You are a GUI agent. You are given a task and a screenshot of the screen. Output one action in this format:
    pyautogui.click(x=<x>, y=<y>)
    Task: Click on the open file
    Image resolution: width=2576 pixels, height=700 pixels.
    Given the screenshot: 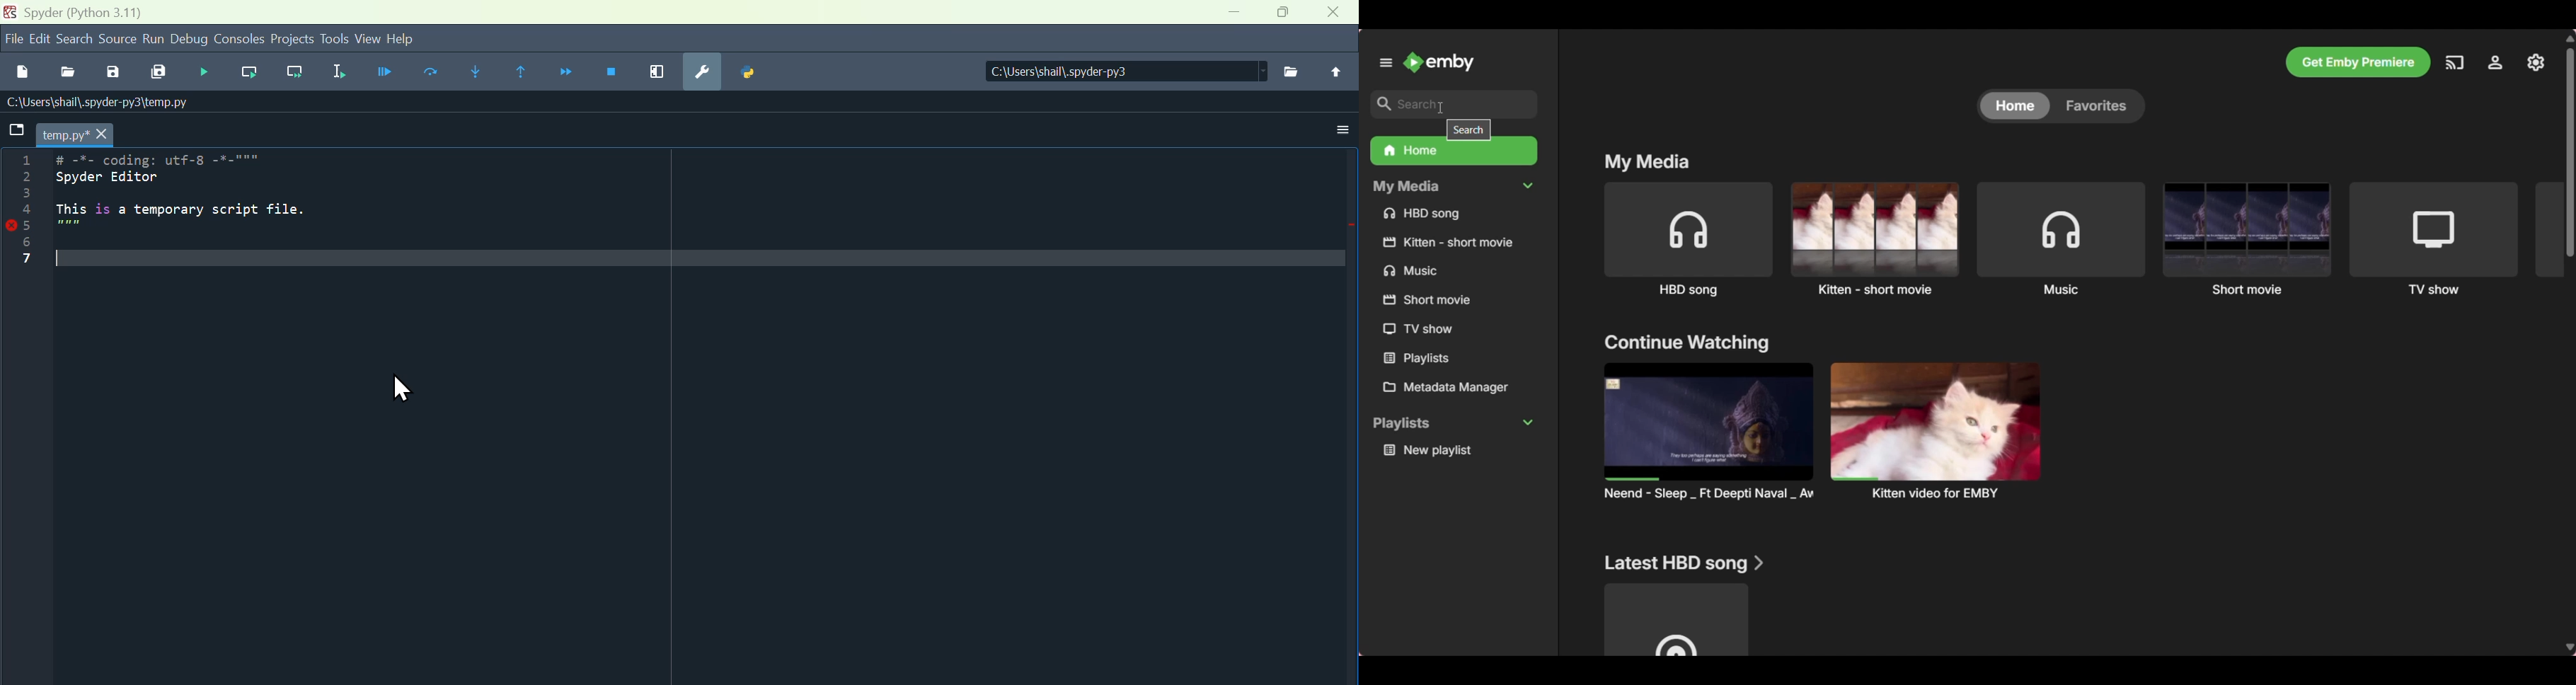 What is the action you would take?
    pyautogui.click(x=67, y=74)
    